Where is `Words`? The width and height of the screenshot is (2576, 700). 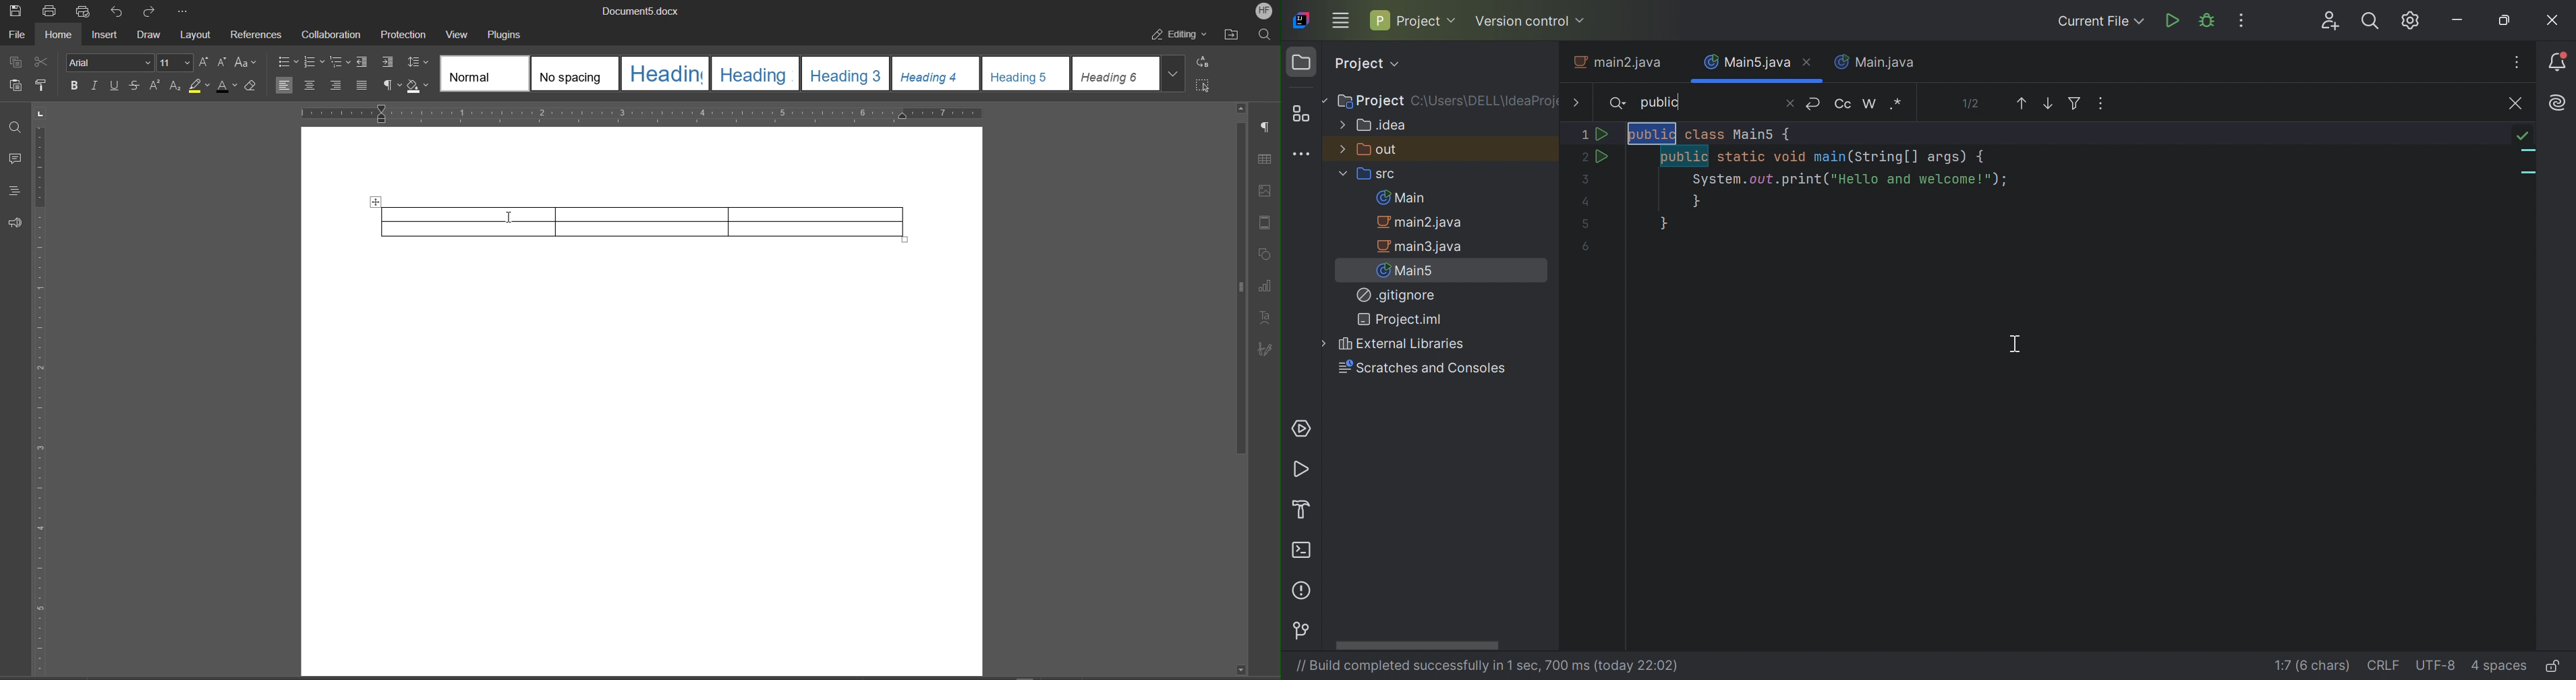
Words is located at coordinates (1871, 103).